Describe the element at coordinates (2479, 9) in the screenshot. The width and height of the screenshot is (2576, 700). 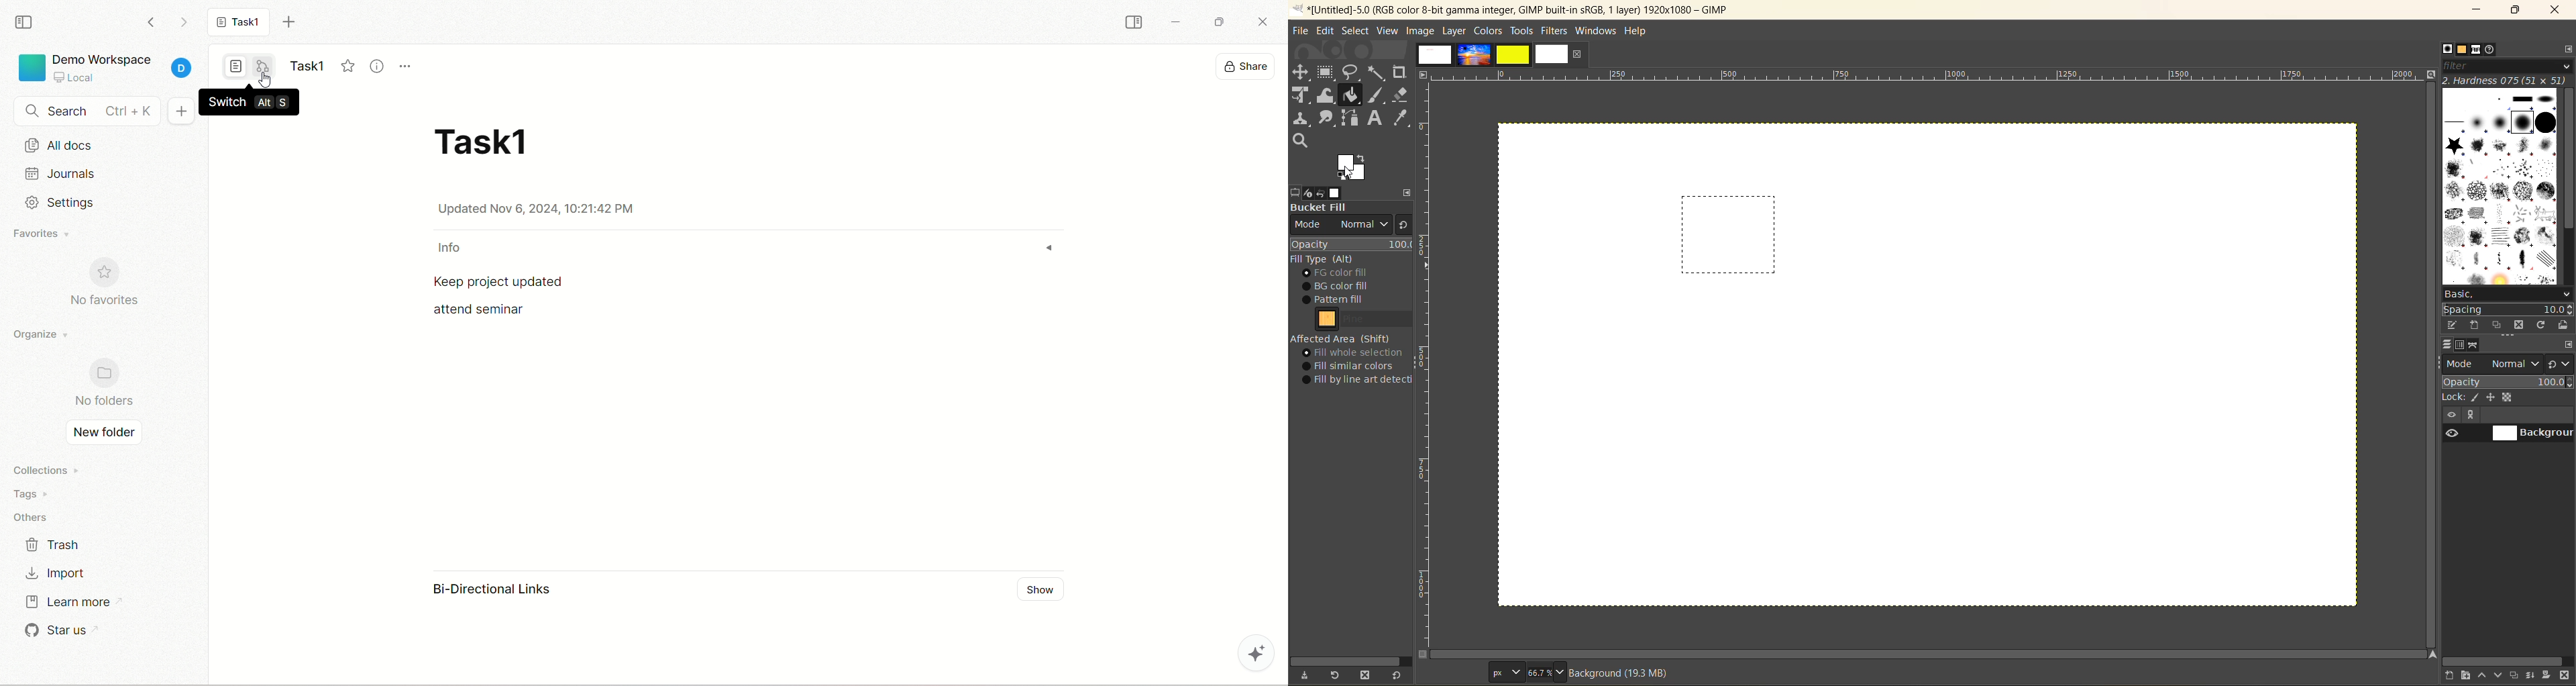
I see `minimize` at that location.